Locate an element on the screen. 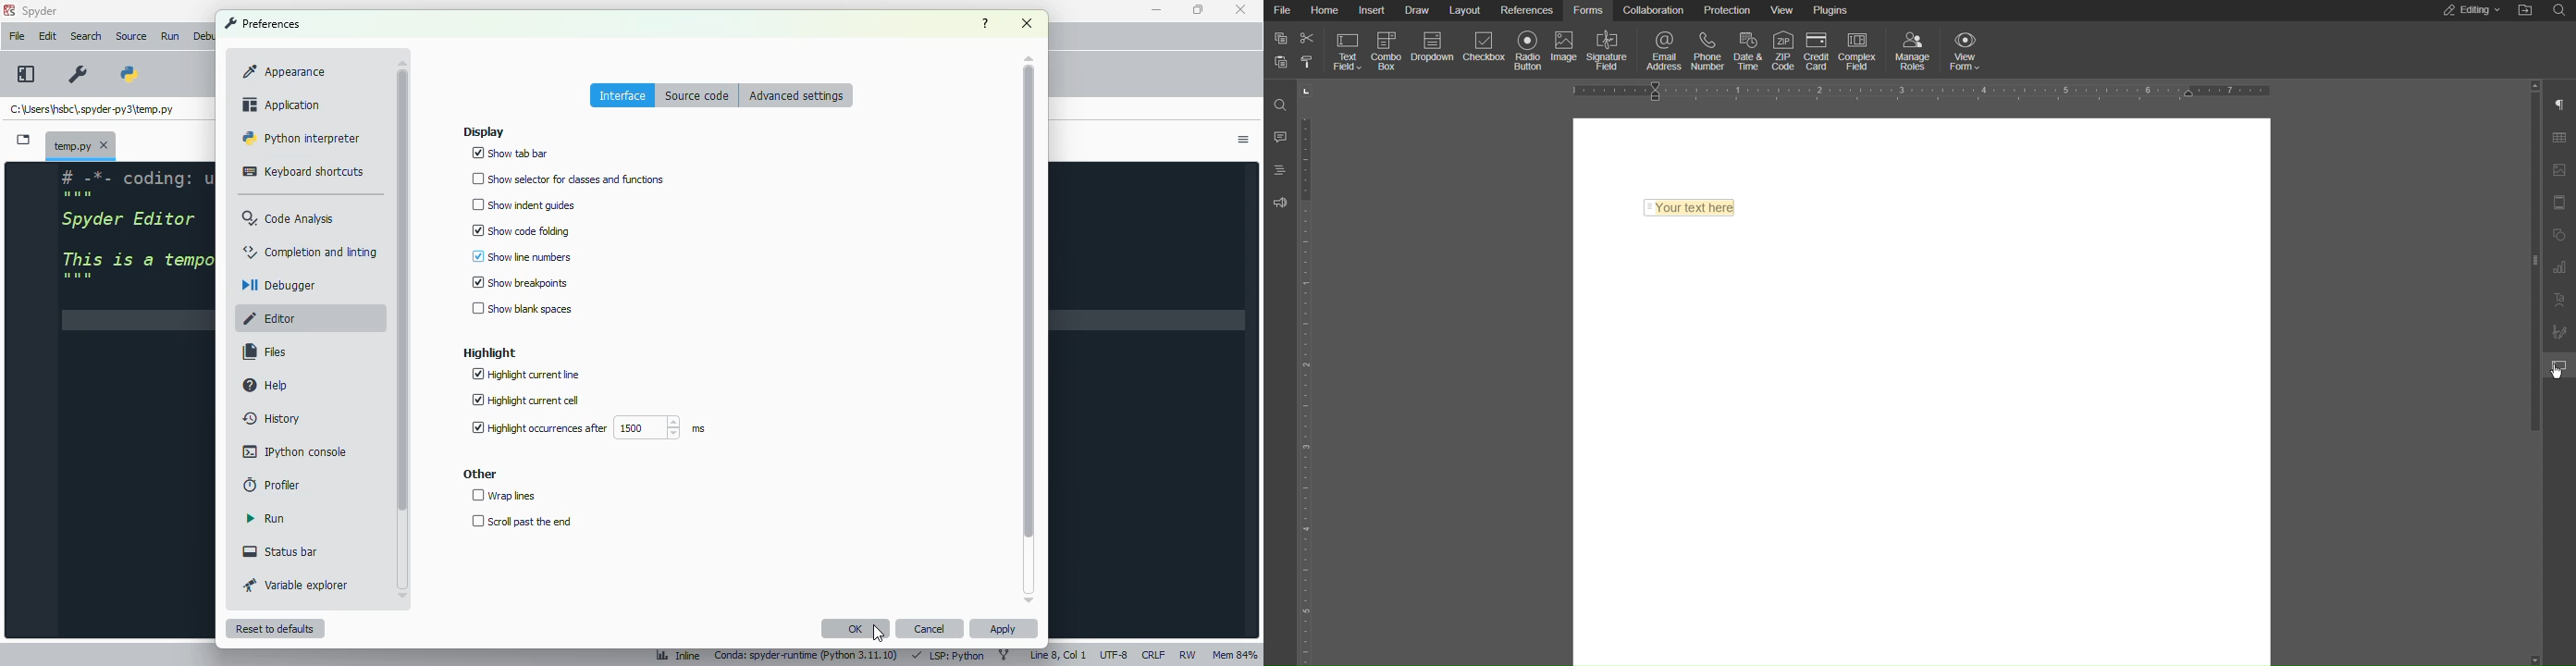 The height and width of the screenshot is (672, 2576). temporary file is located at coordinates (92, 110).